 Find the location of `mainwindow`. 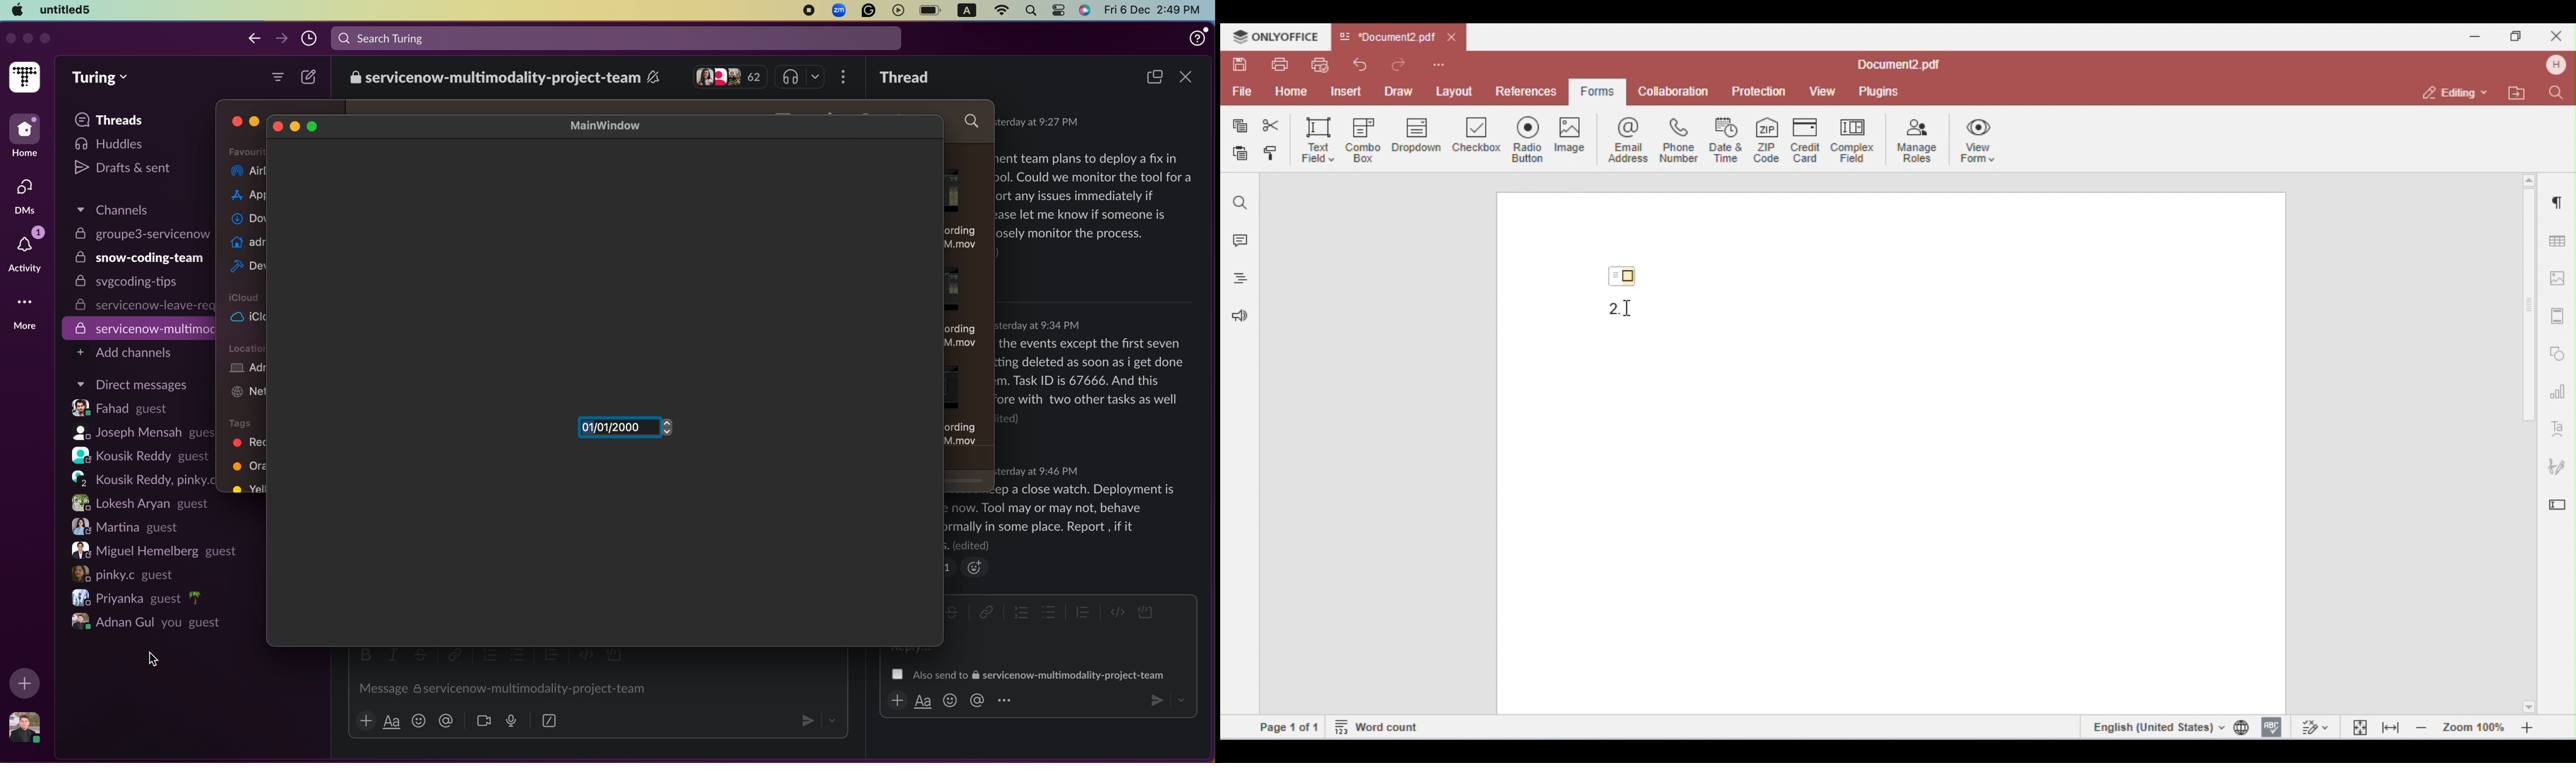

mainwindow is located at coordinates (614, 126).